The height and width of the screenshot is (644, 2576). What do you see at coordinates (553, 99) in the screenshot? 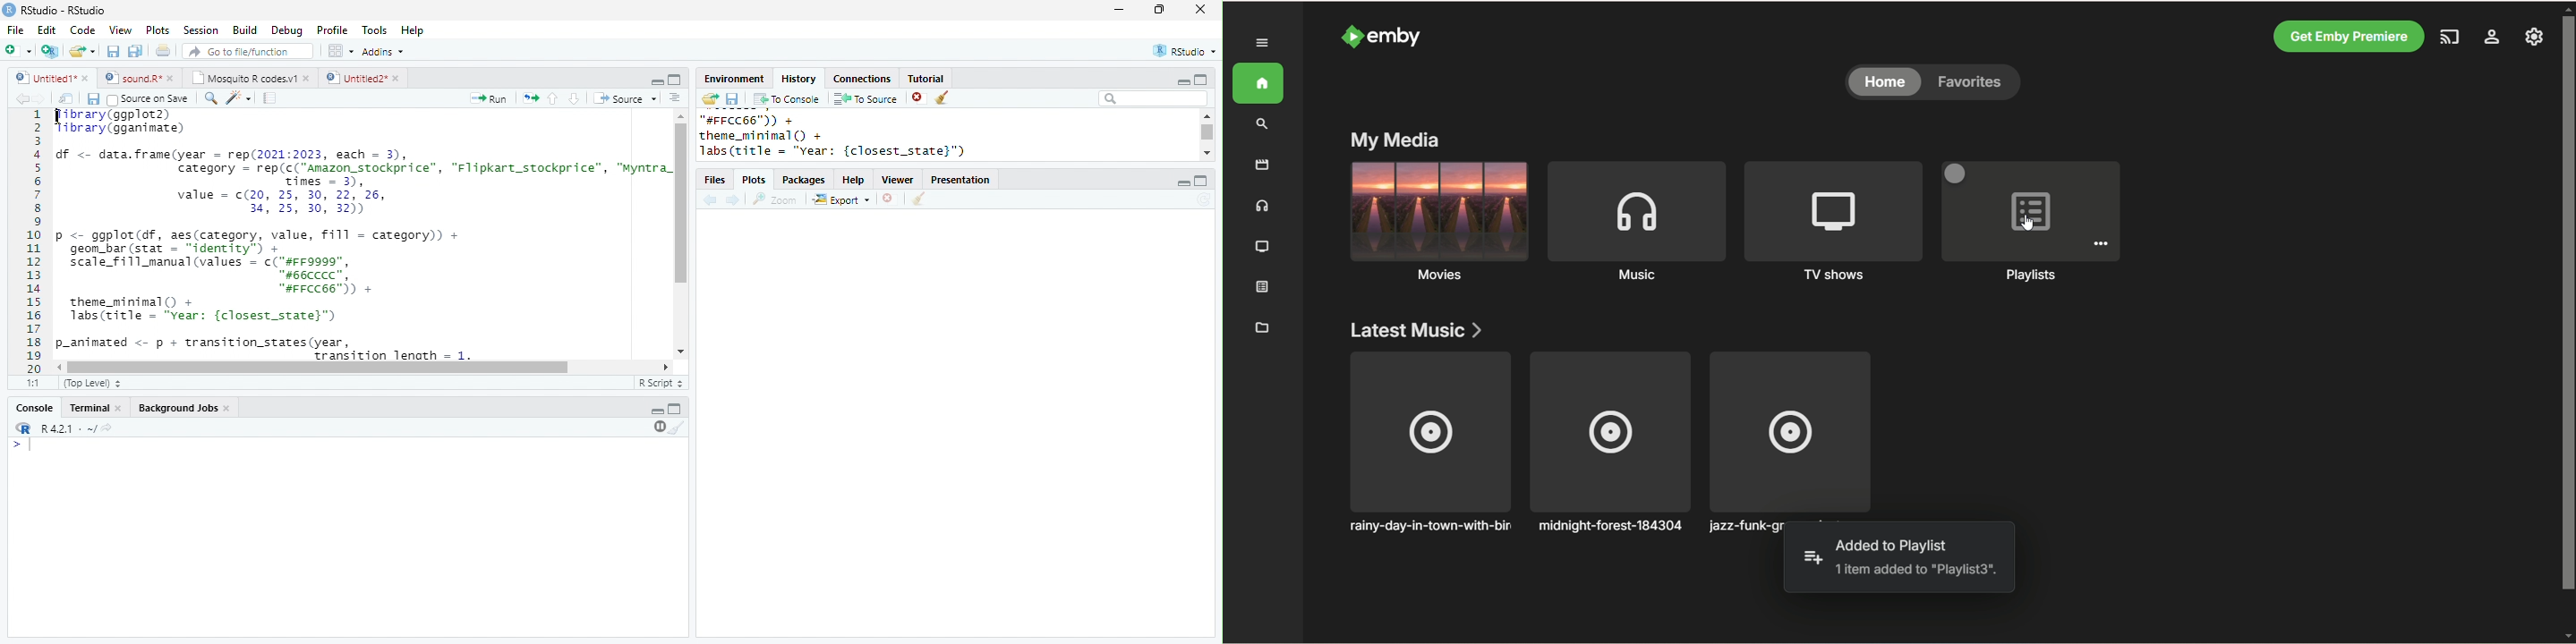
I see `up` at bounding box center [553, 99].